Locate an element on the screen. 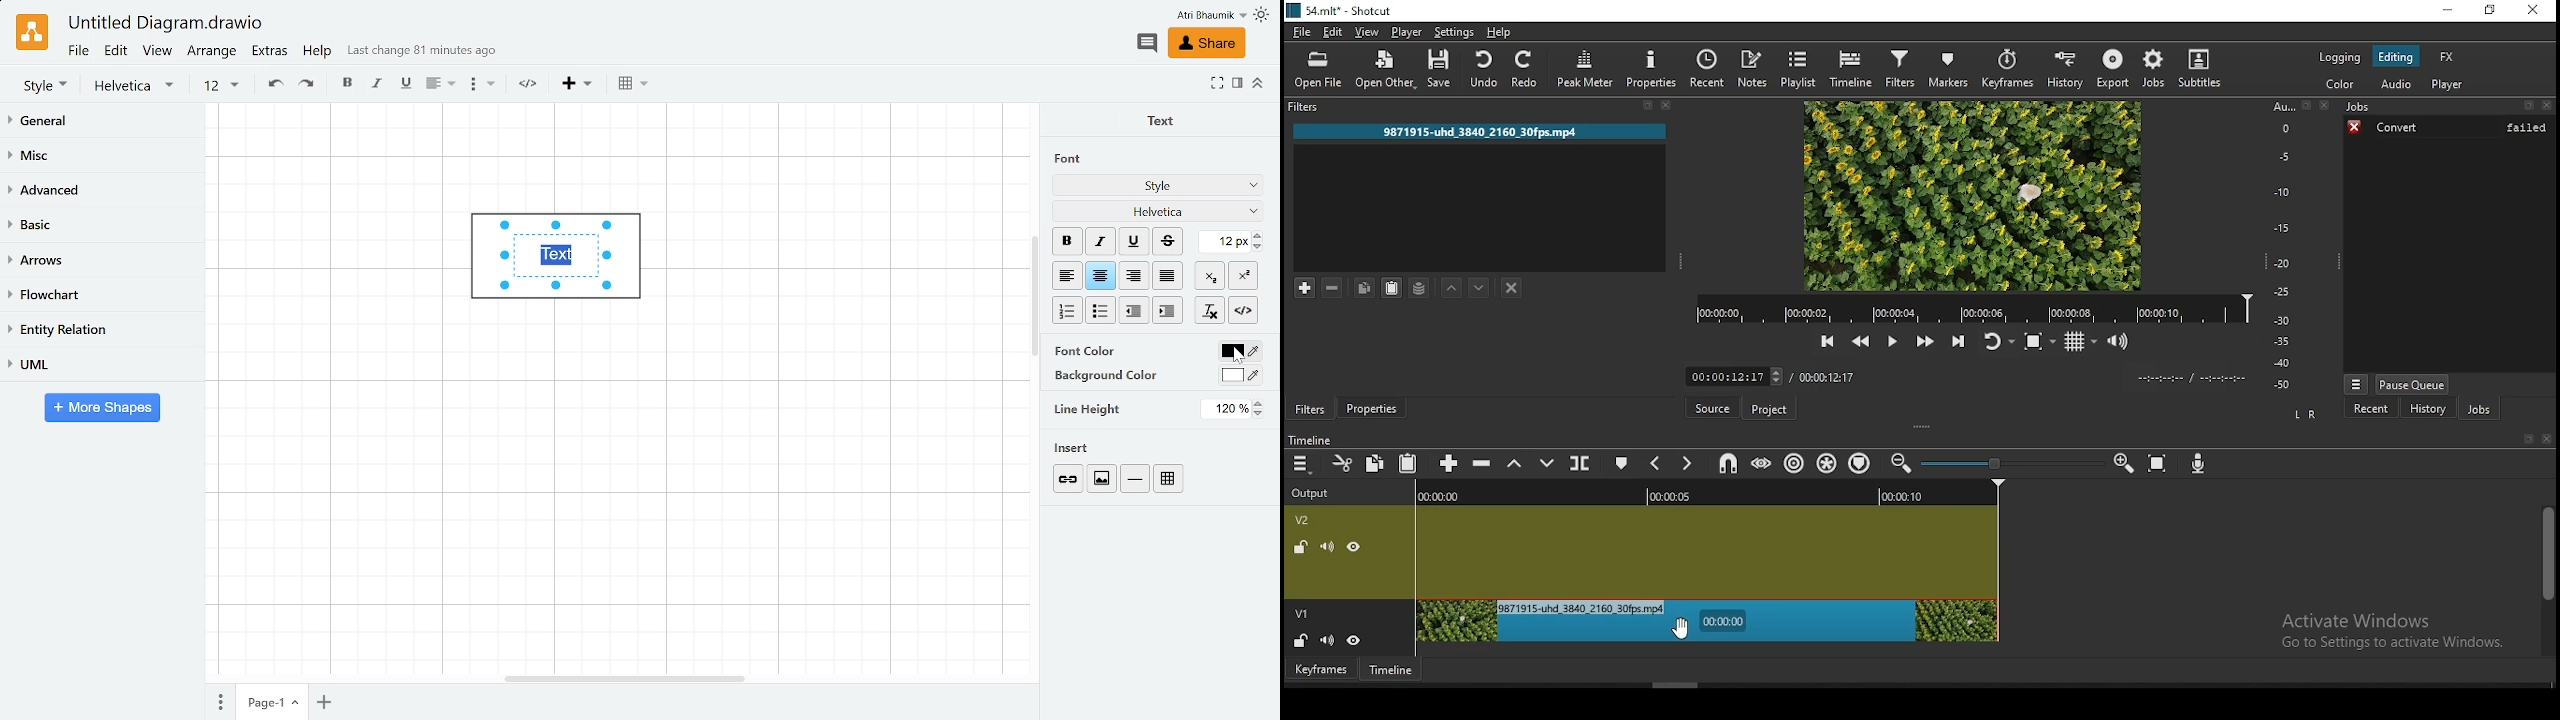 The height and width of the screenshot is (728, 2576). Decrease line height is located at coordinates (1261, 415).